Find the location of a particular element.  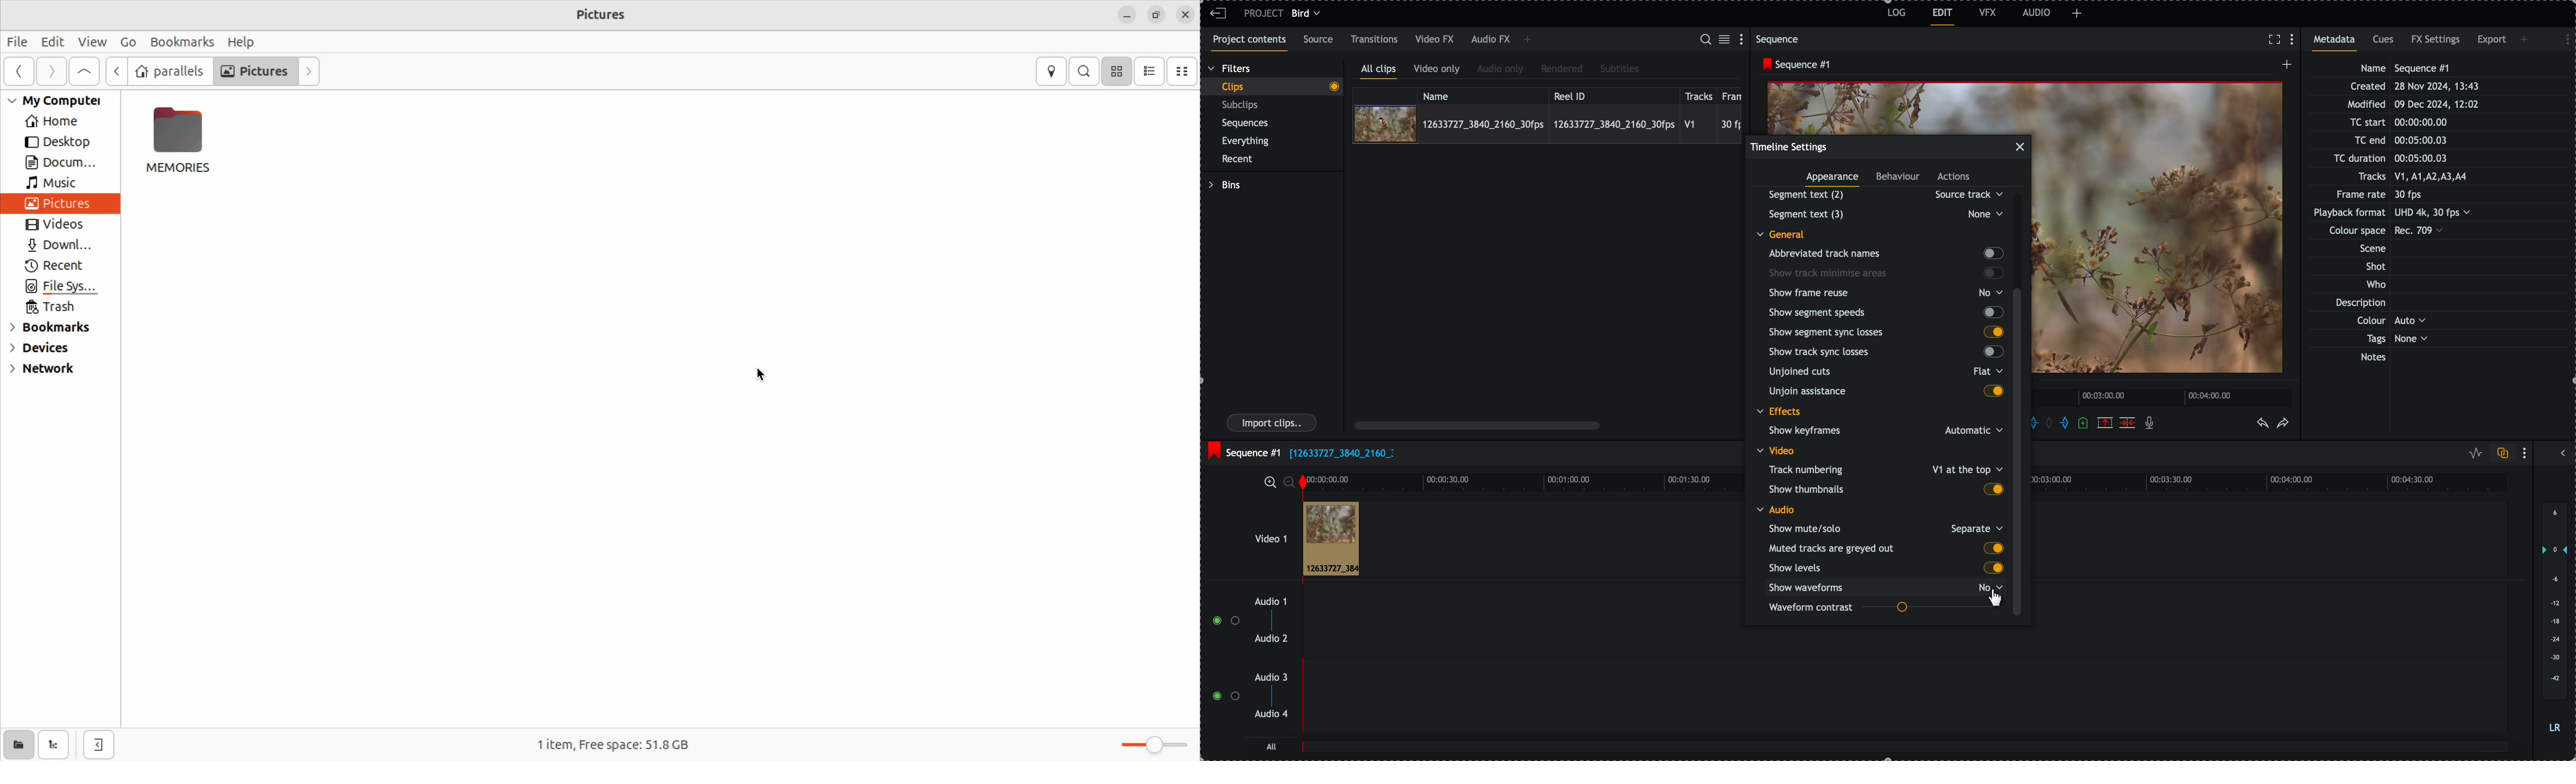

click on scroll bar is located at coordinates (2021, 359).